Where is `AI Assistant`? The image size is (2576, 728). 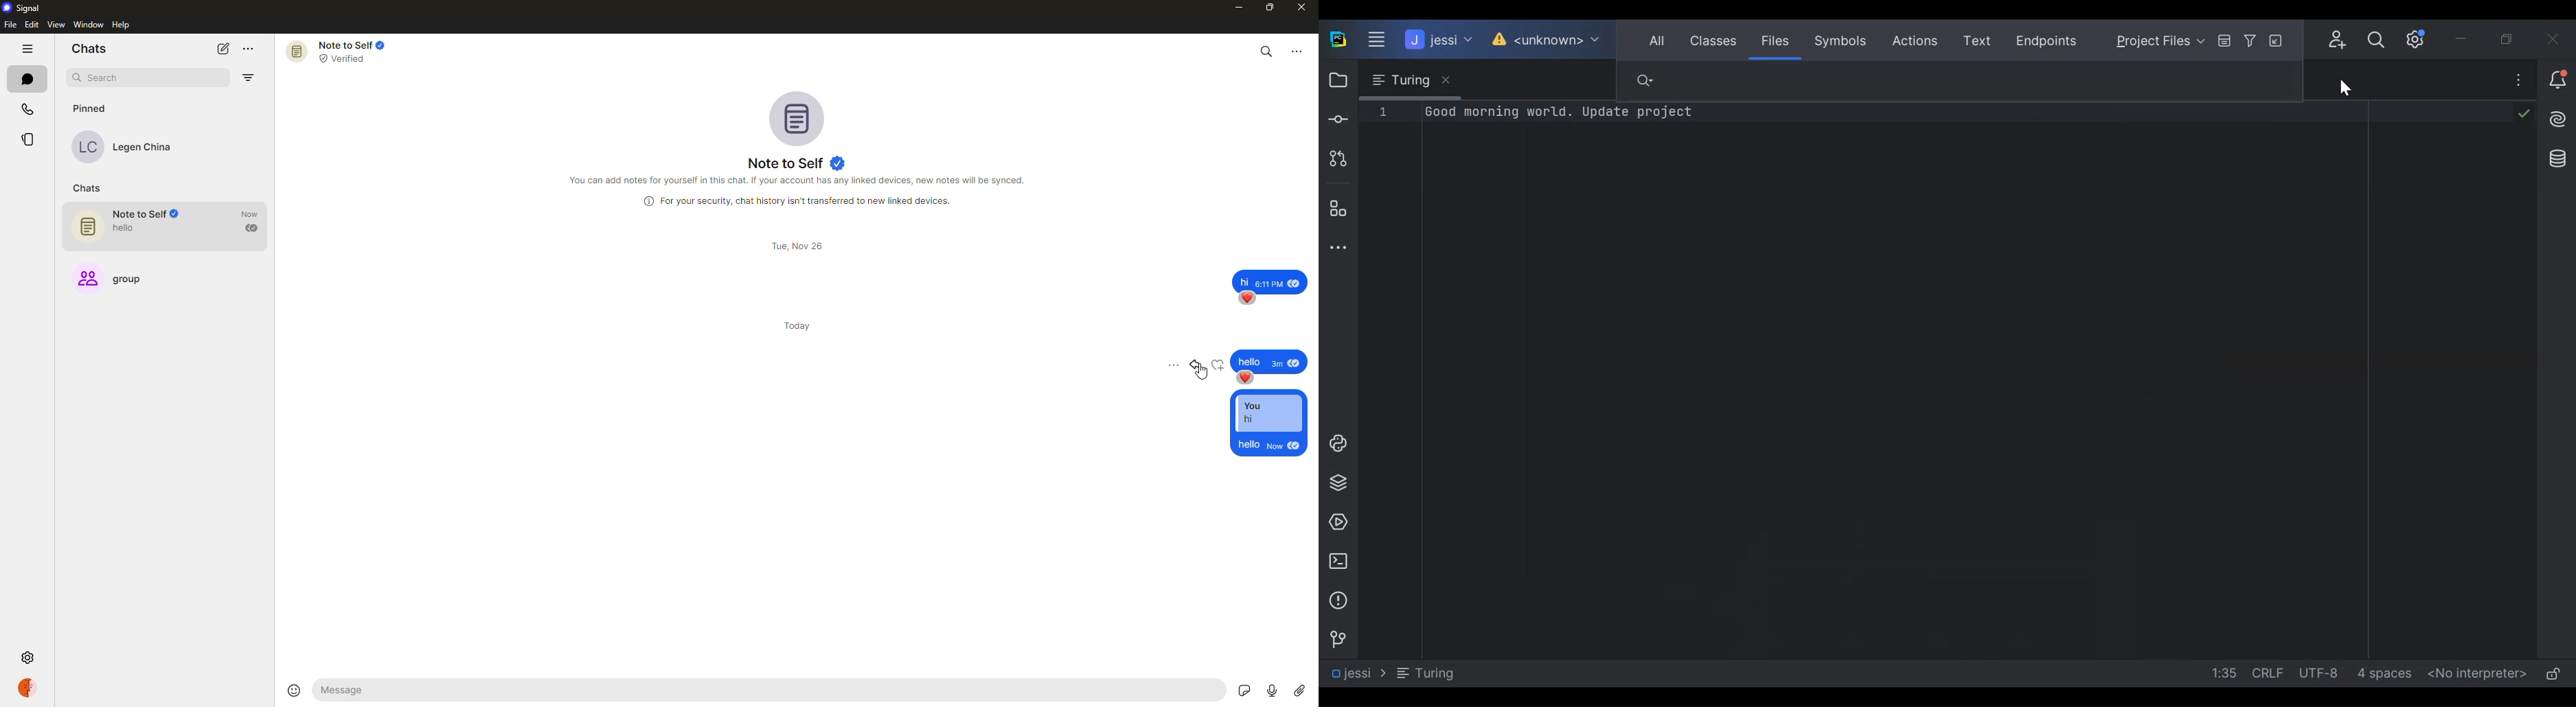 AI Assistant is located at coordinates (2560, 120).